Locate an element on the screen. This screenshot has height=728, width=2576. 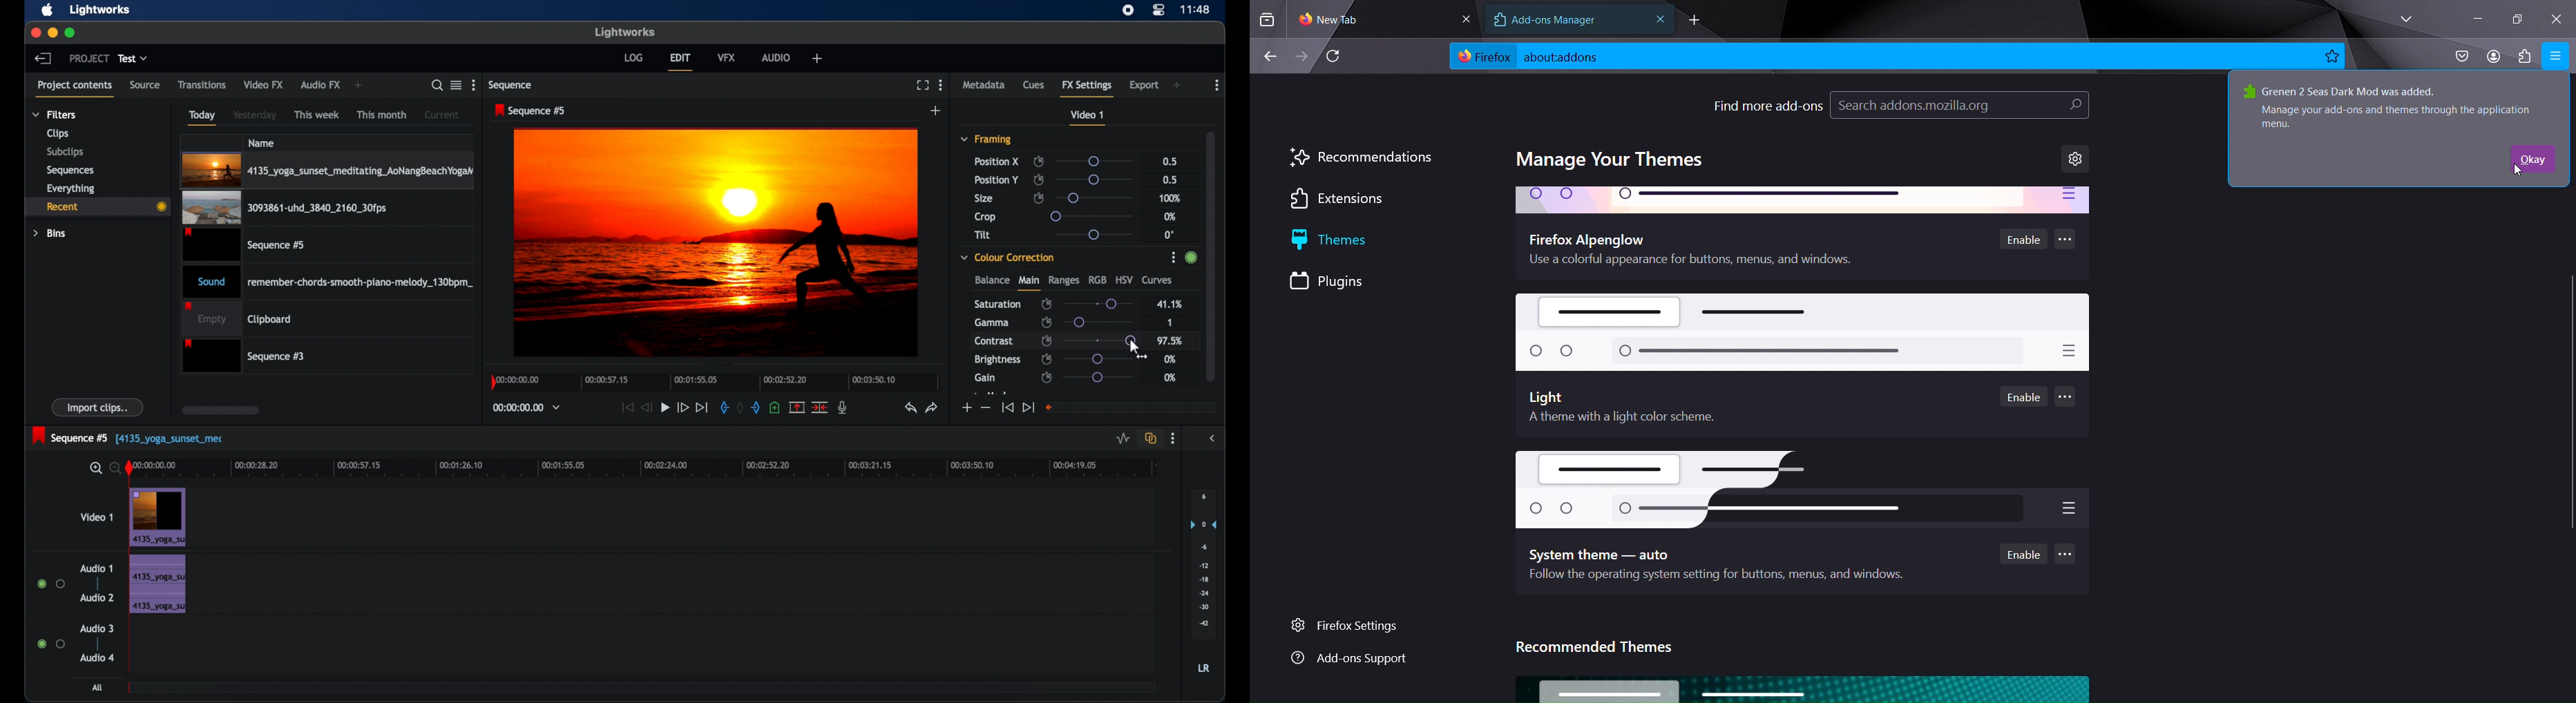
audio 4 is located at coordinates (96, 657).